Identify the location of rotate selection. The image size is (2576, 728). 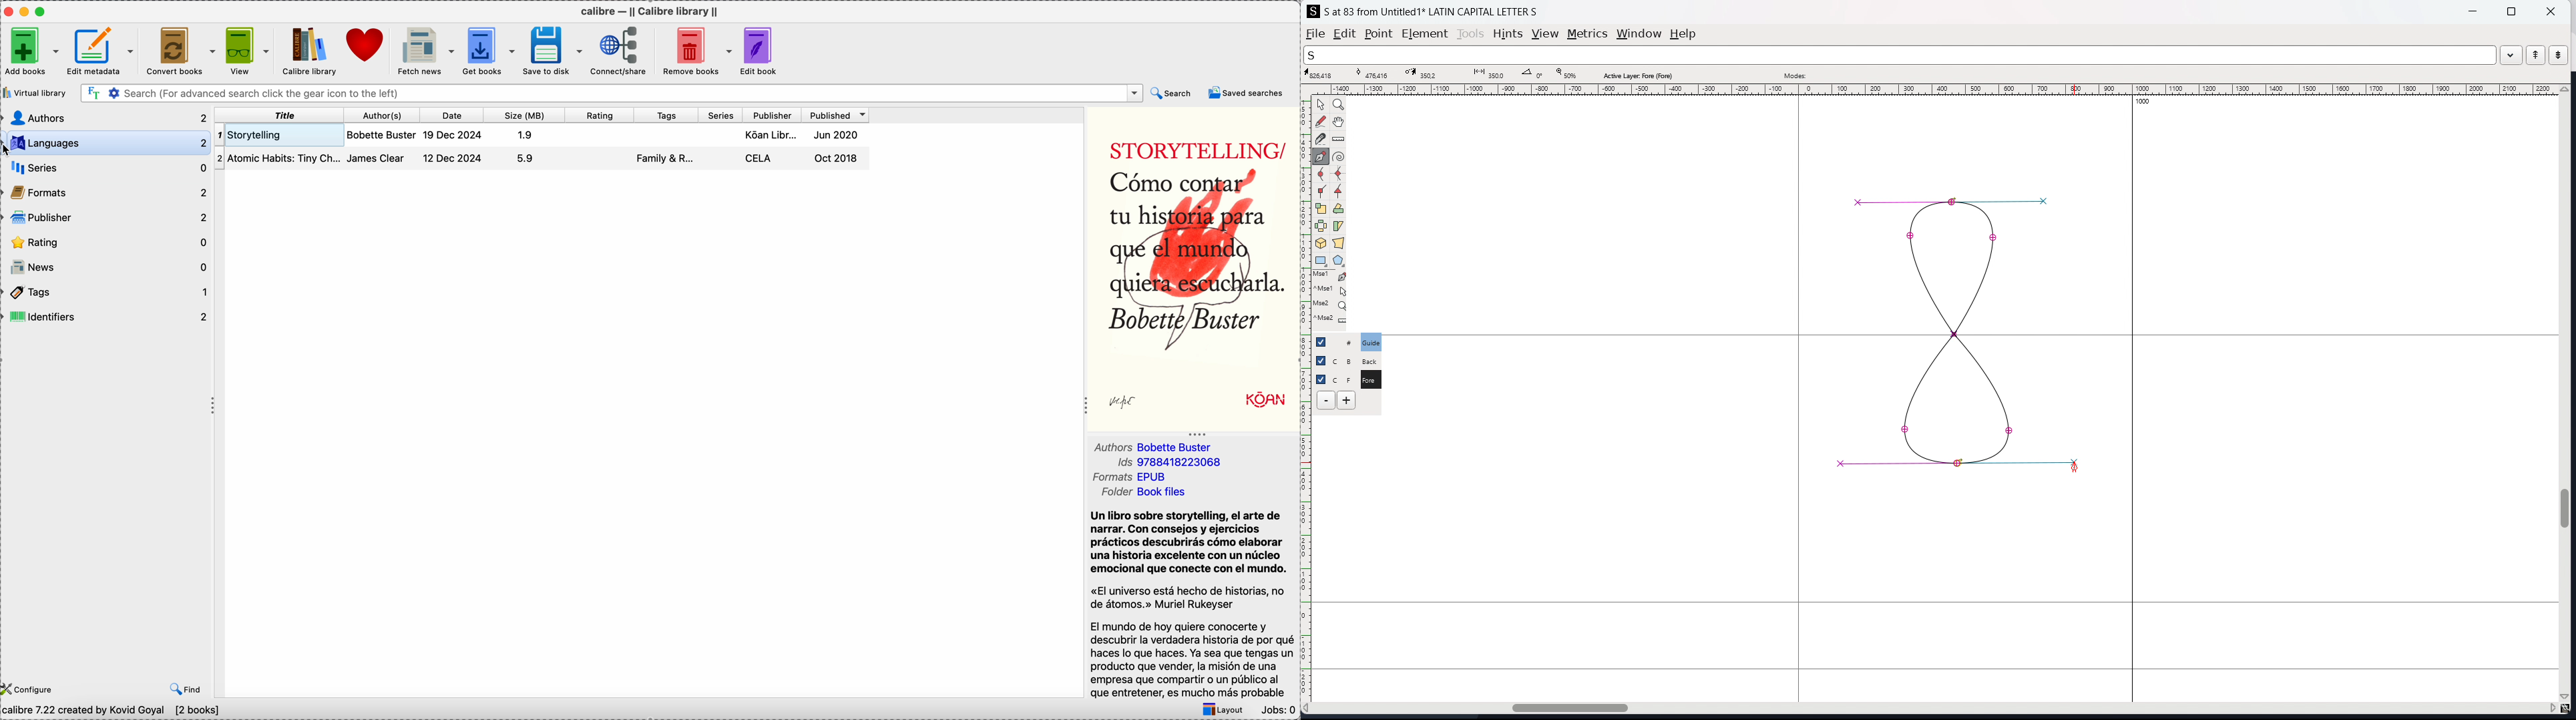
(1339, 209).